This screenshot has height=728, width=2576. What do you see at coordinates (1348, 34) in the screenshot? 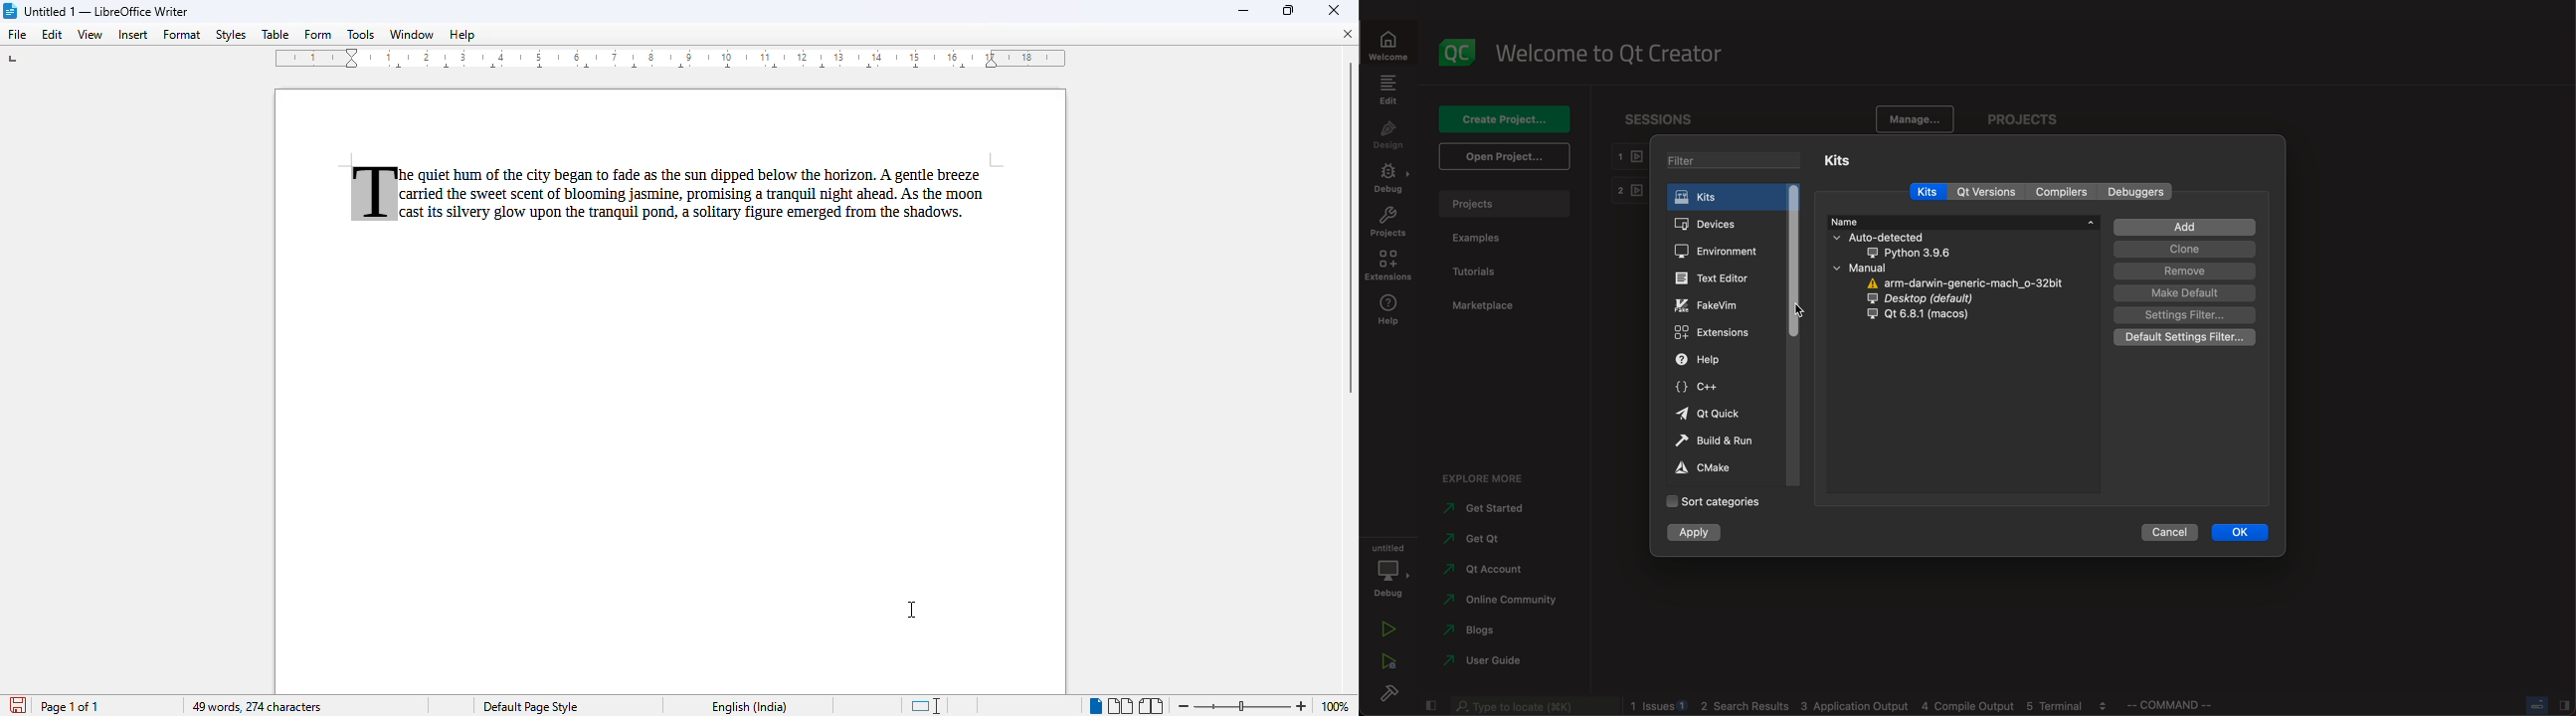
I see `close document` at bounding box center [1348, 34].